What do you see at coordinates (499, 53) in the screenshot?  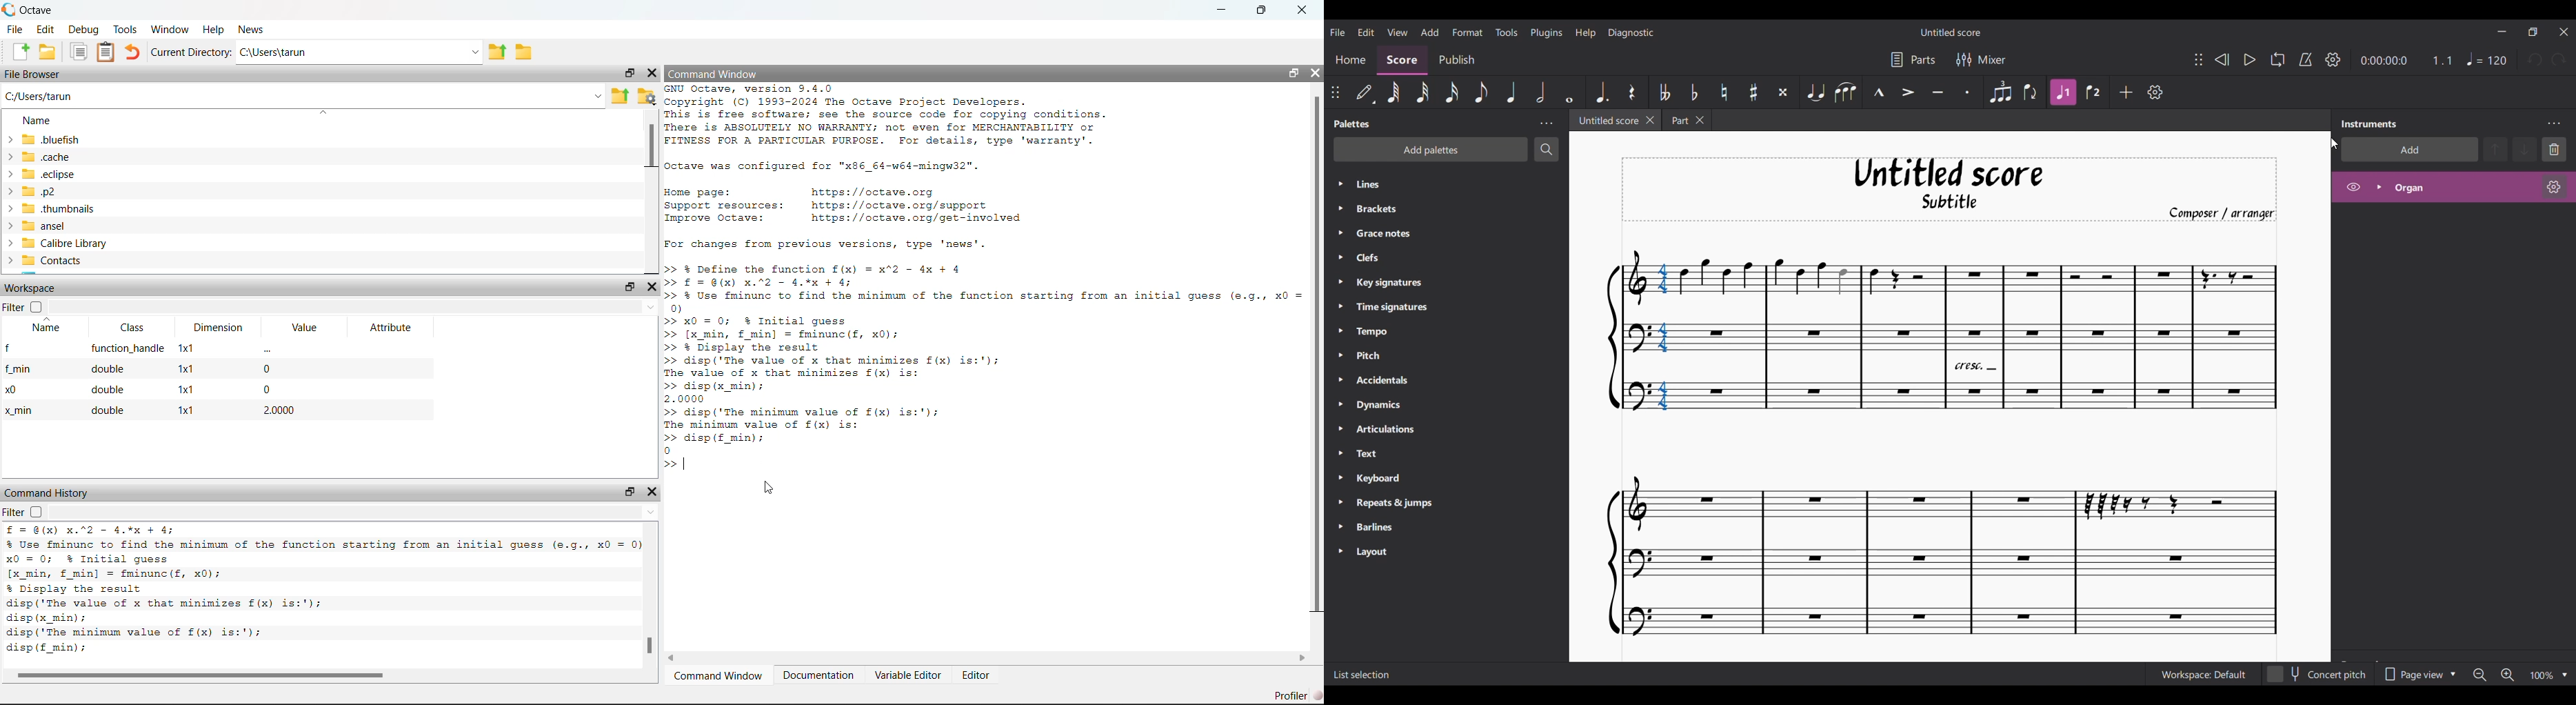 I see `one directory up` at bounding box center [499, 53].